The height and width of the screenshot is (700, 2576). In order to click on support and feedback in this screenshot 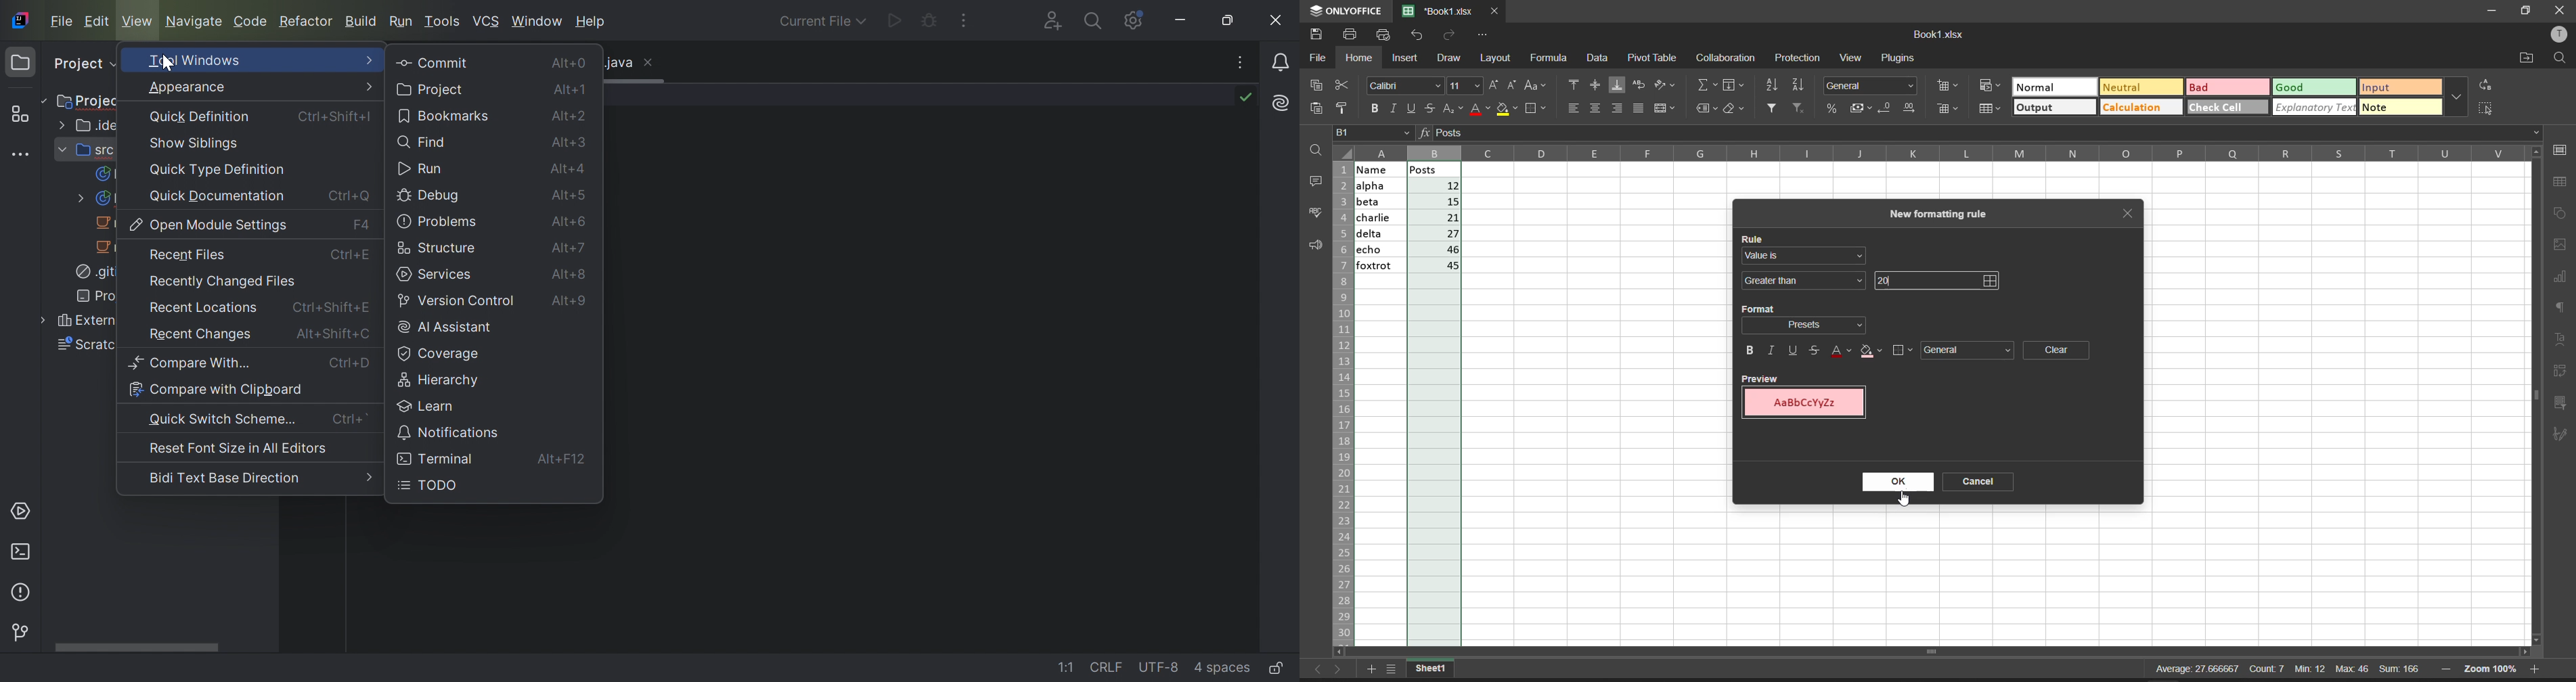, I will do `click(1317, 245)`.